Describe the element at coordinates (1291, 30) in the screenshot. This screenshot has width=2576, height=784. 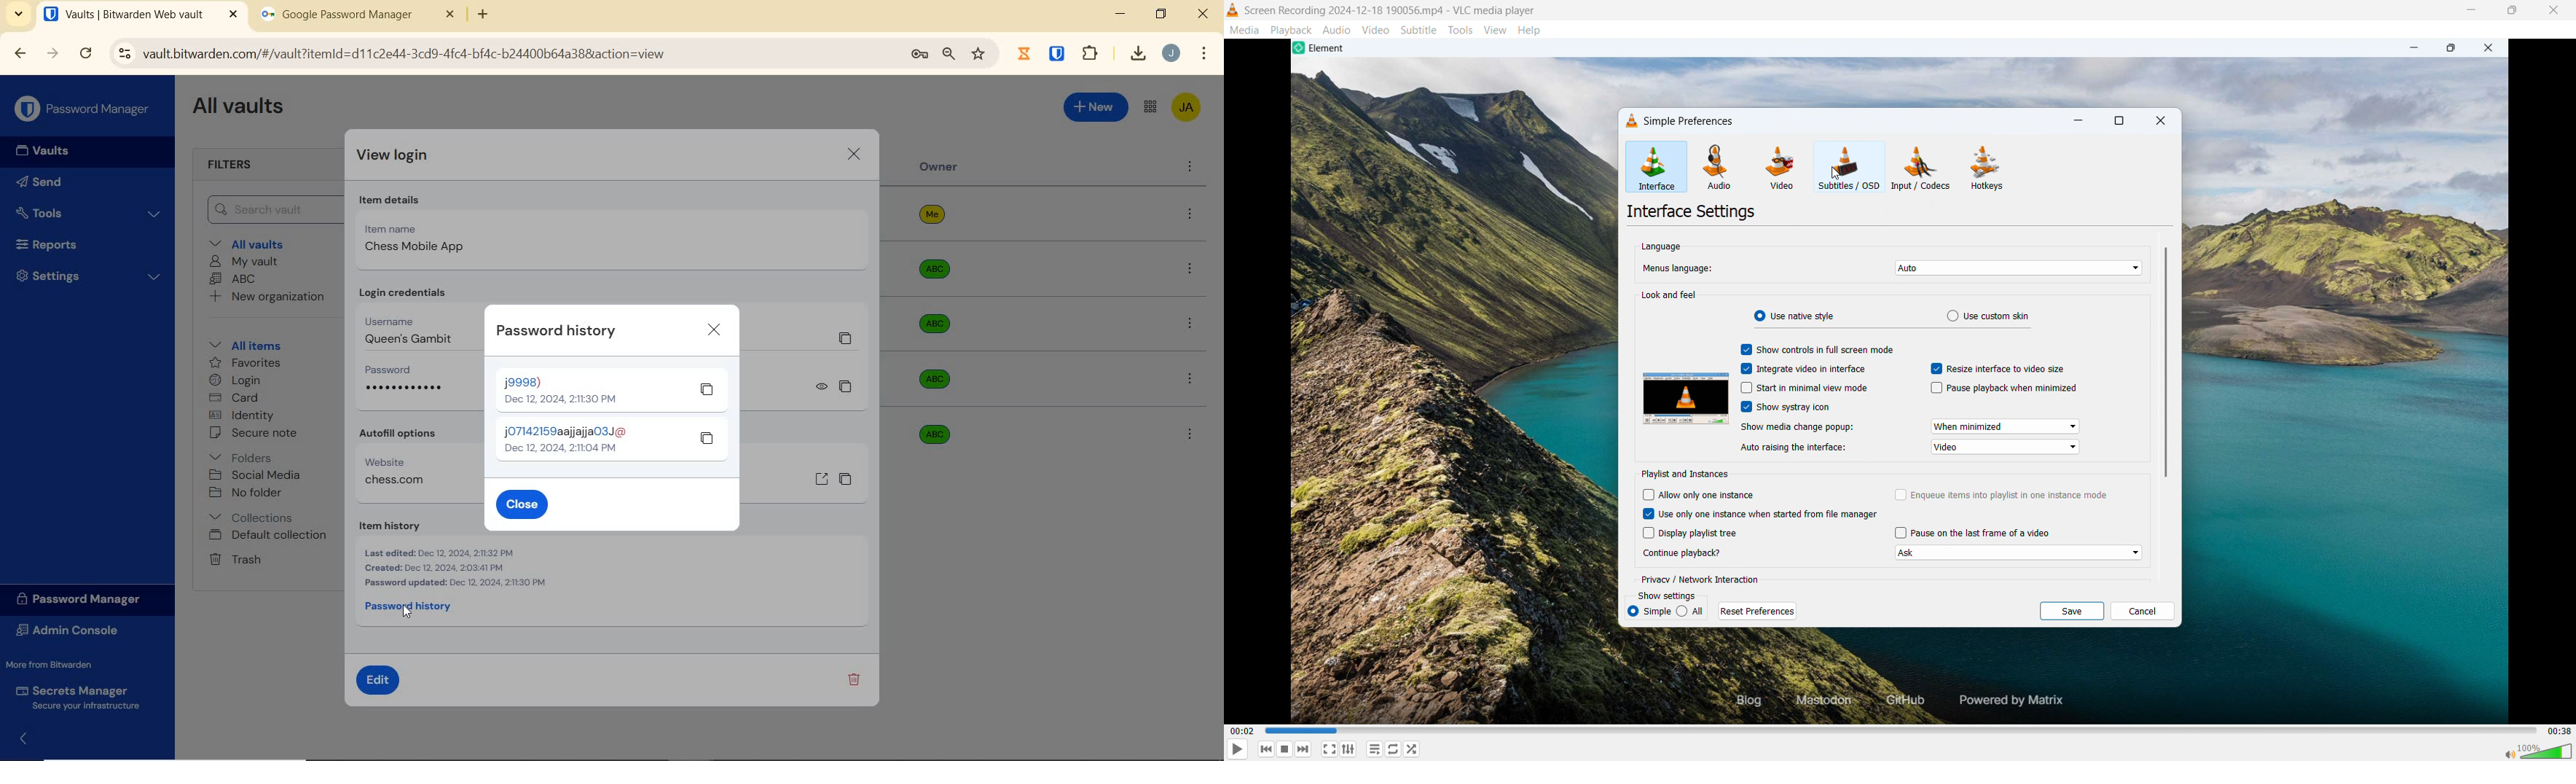
I see `Playback ` at that location.